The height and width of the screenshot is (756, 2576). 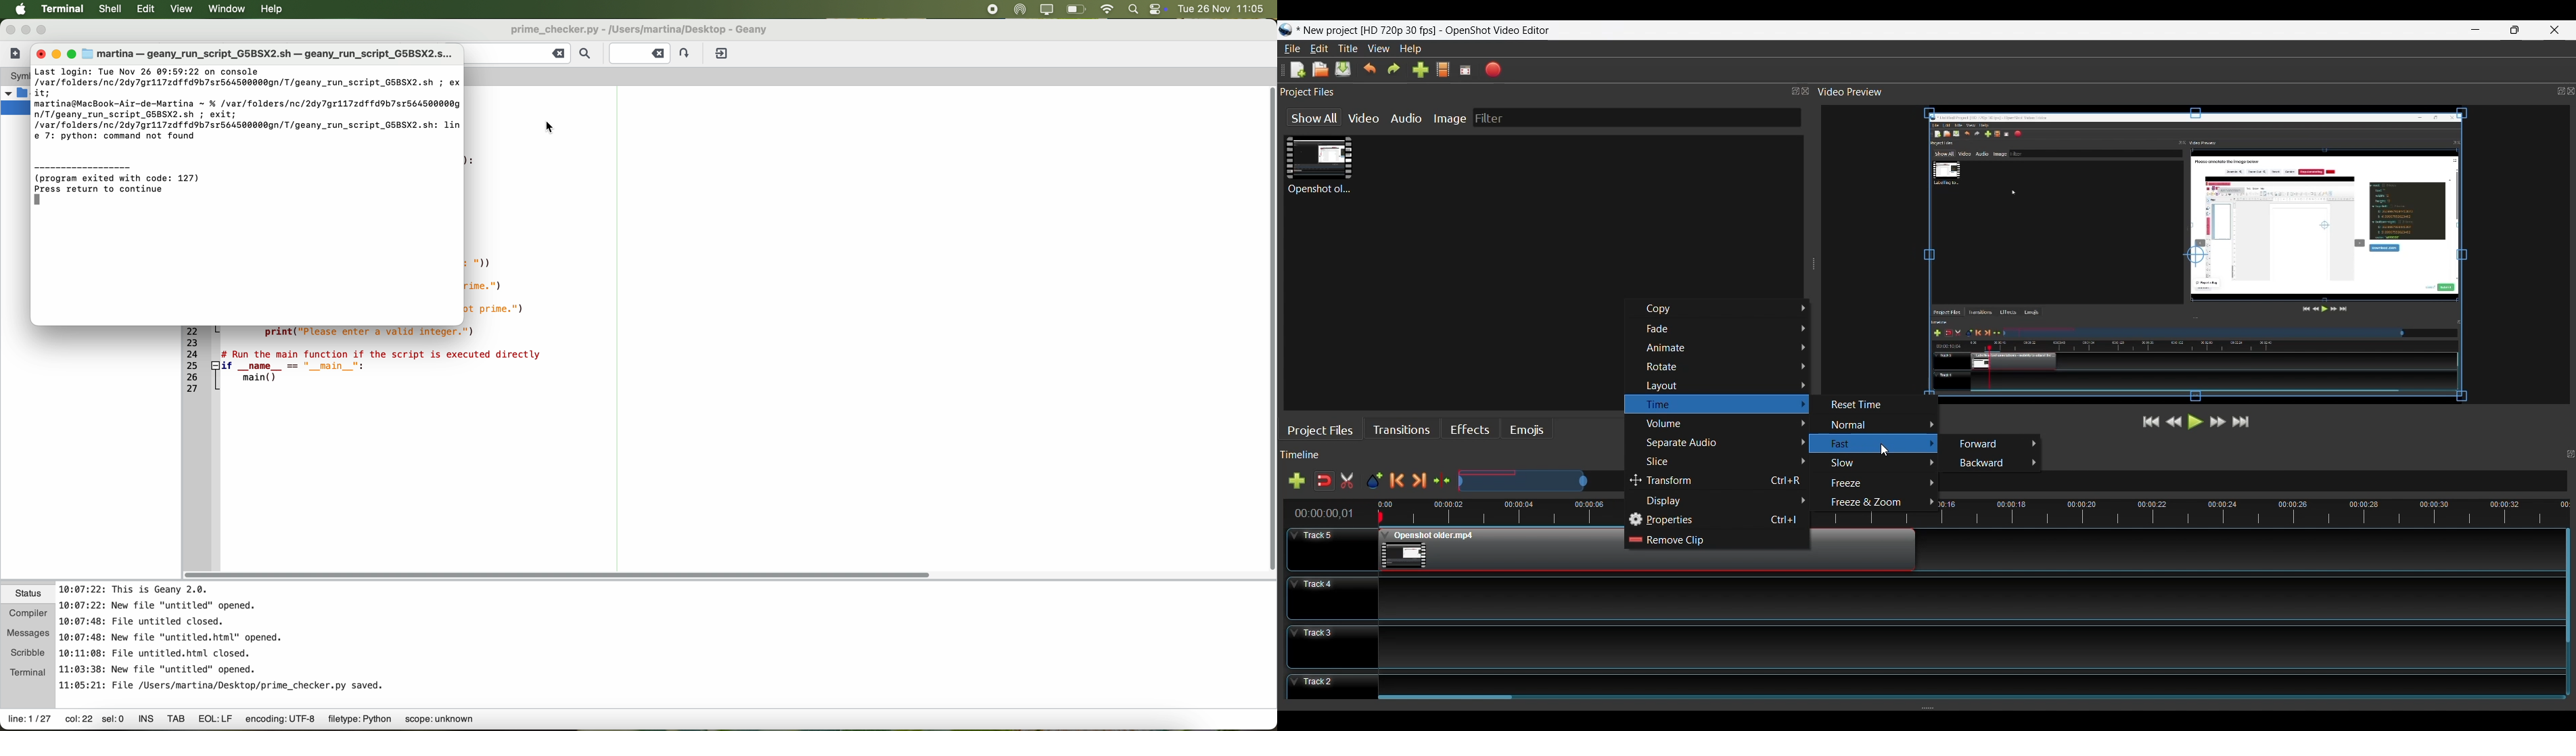 I want to click on Track Header, so click(x=1328, y=548).